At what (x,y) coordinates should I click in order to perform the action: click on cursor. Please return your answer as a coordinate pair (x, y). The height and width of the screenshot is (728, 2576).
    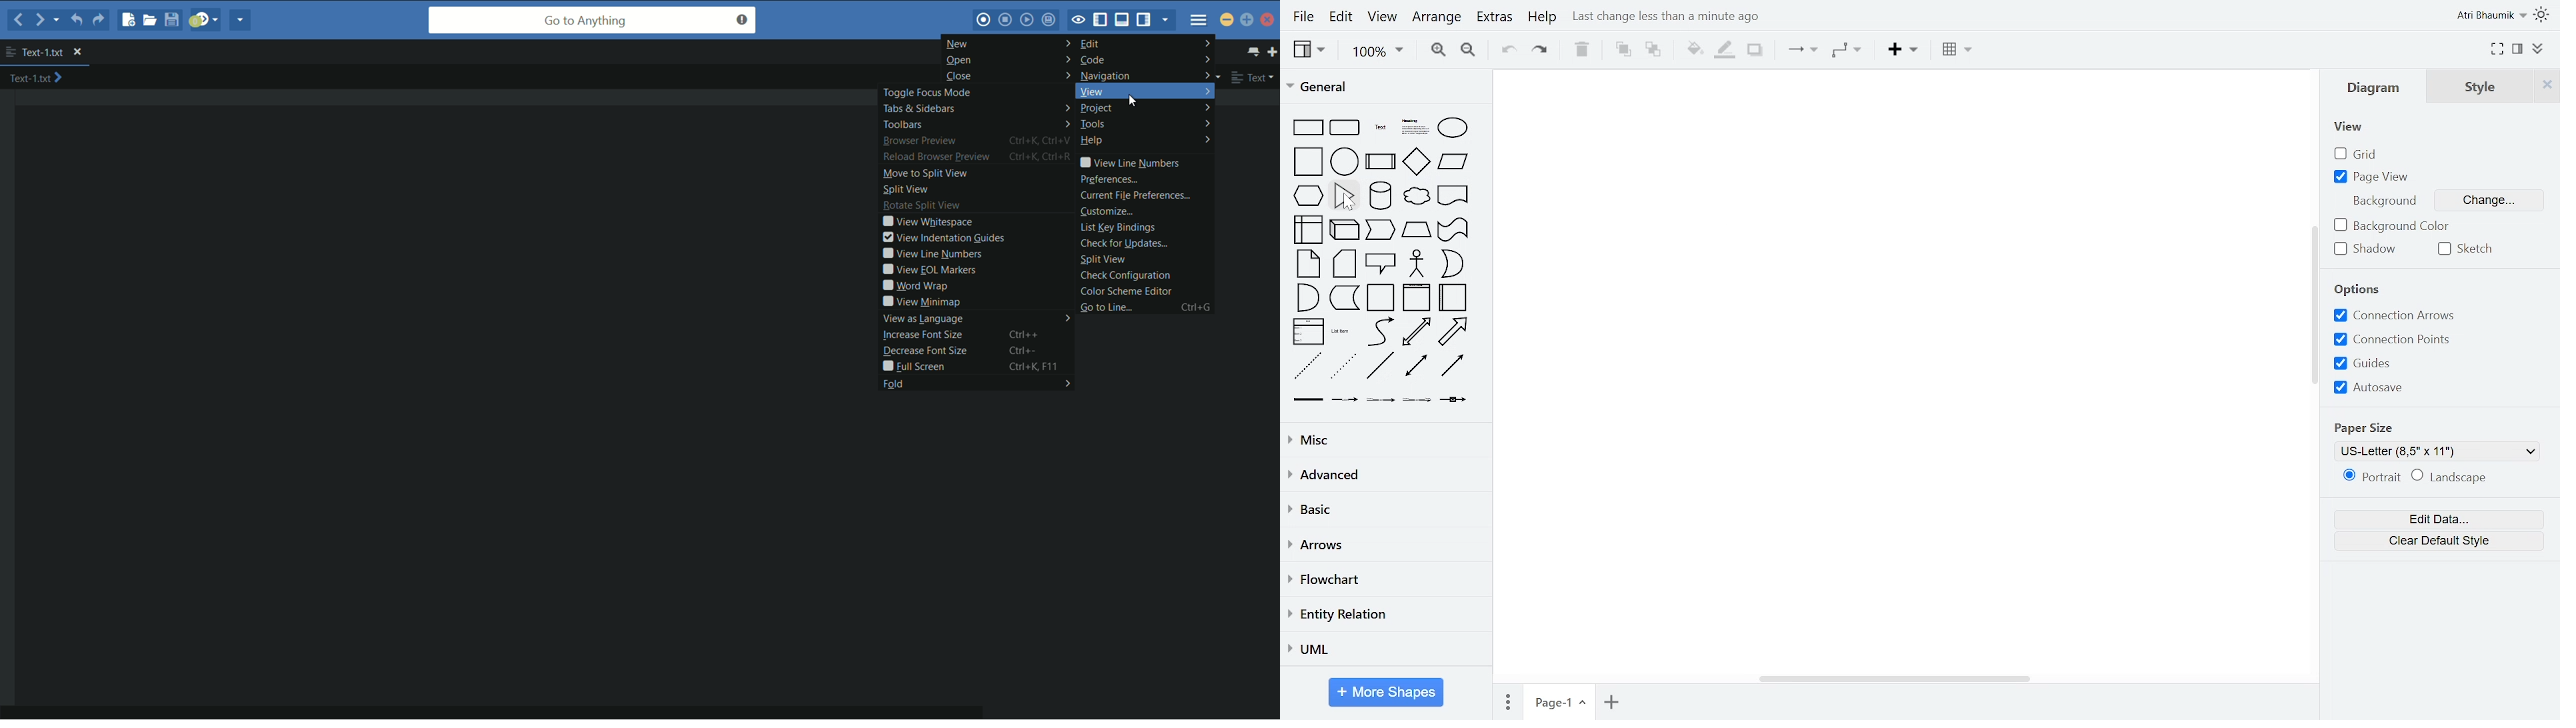
    Looking at the image, I should click on (1347, 203).